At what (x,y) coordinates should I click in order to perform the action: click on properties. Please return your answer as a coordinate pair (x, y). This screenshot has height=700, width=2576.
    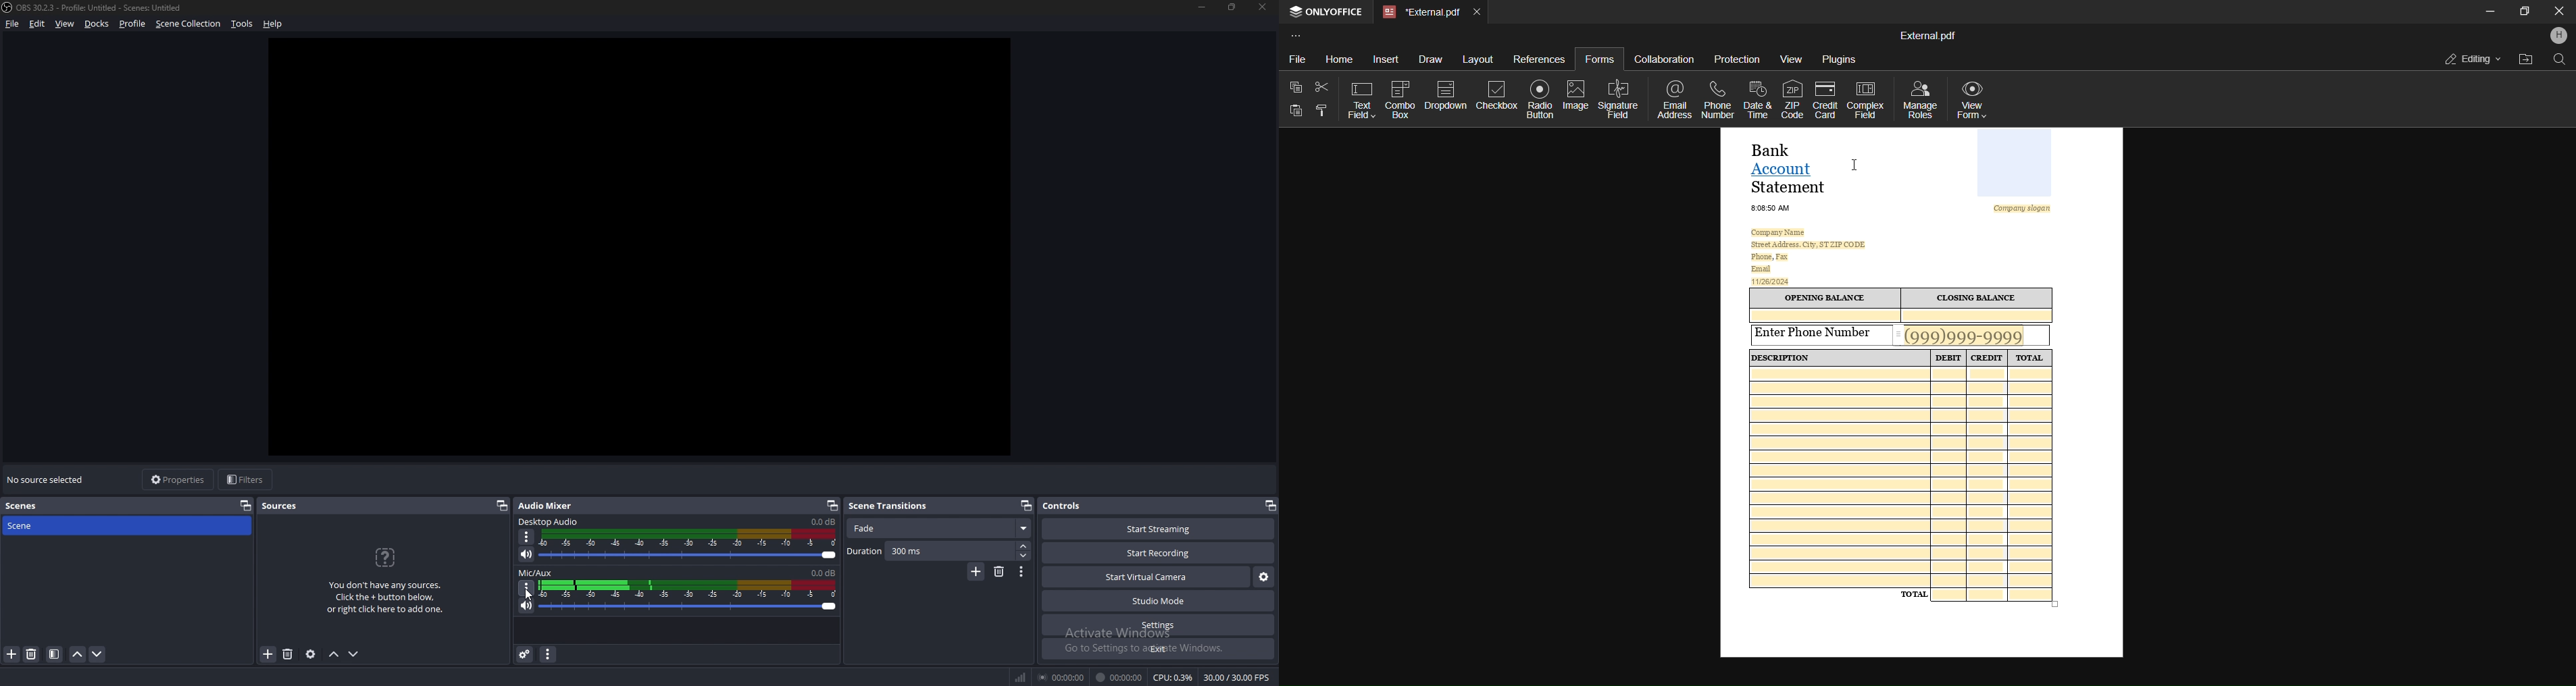
    Looking at the image, I should click on (182, 480).